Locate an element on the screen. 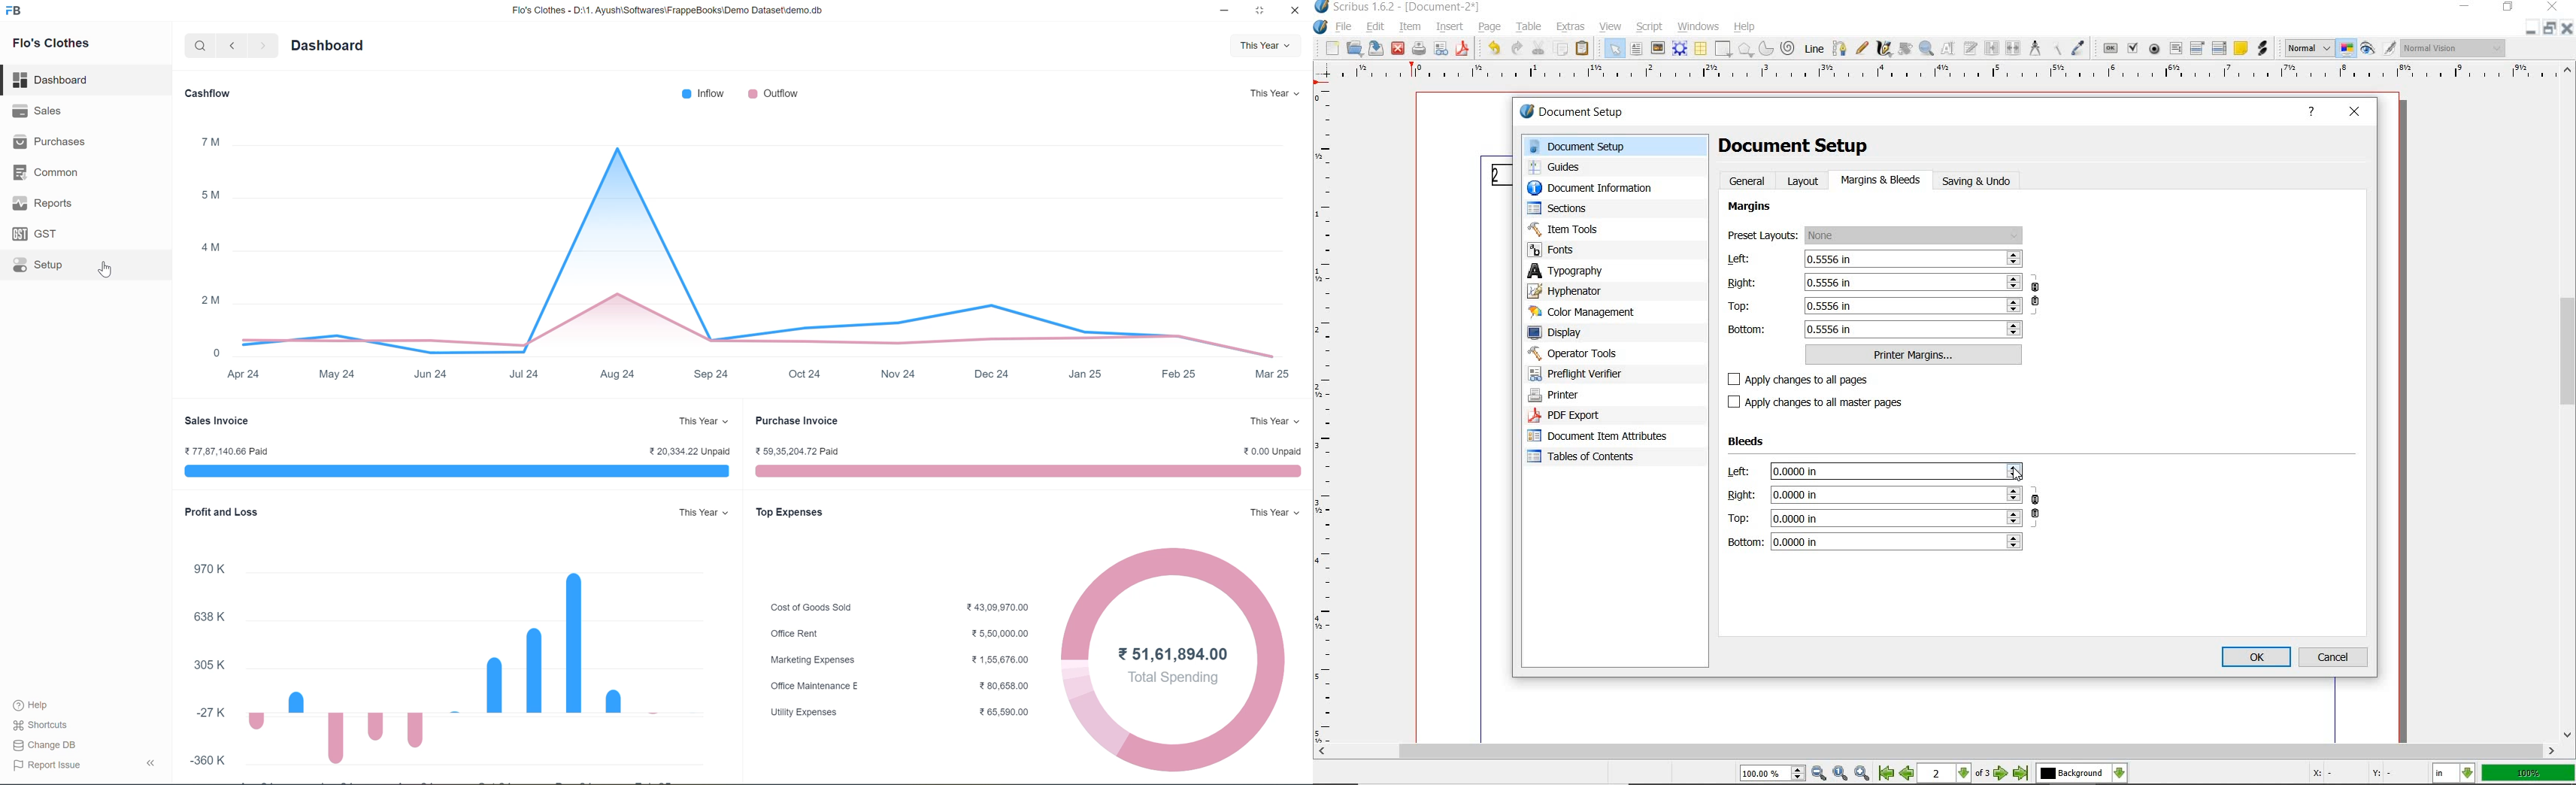 The width and height of the screenshot is (2576, 812). edit contents of frame is located at coordinates (1950, 49).